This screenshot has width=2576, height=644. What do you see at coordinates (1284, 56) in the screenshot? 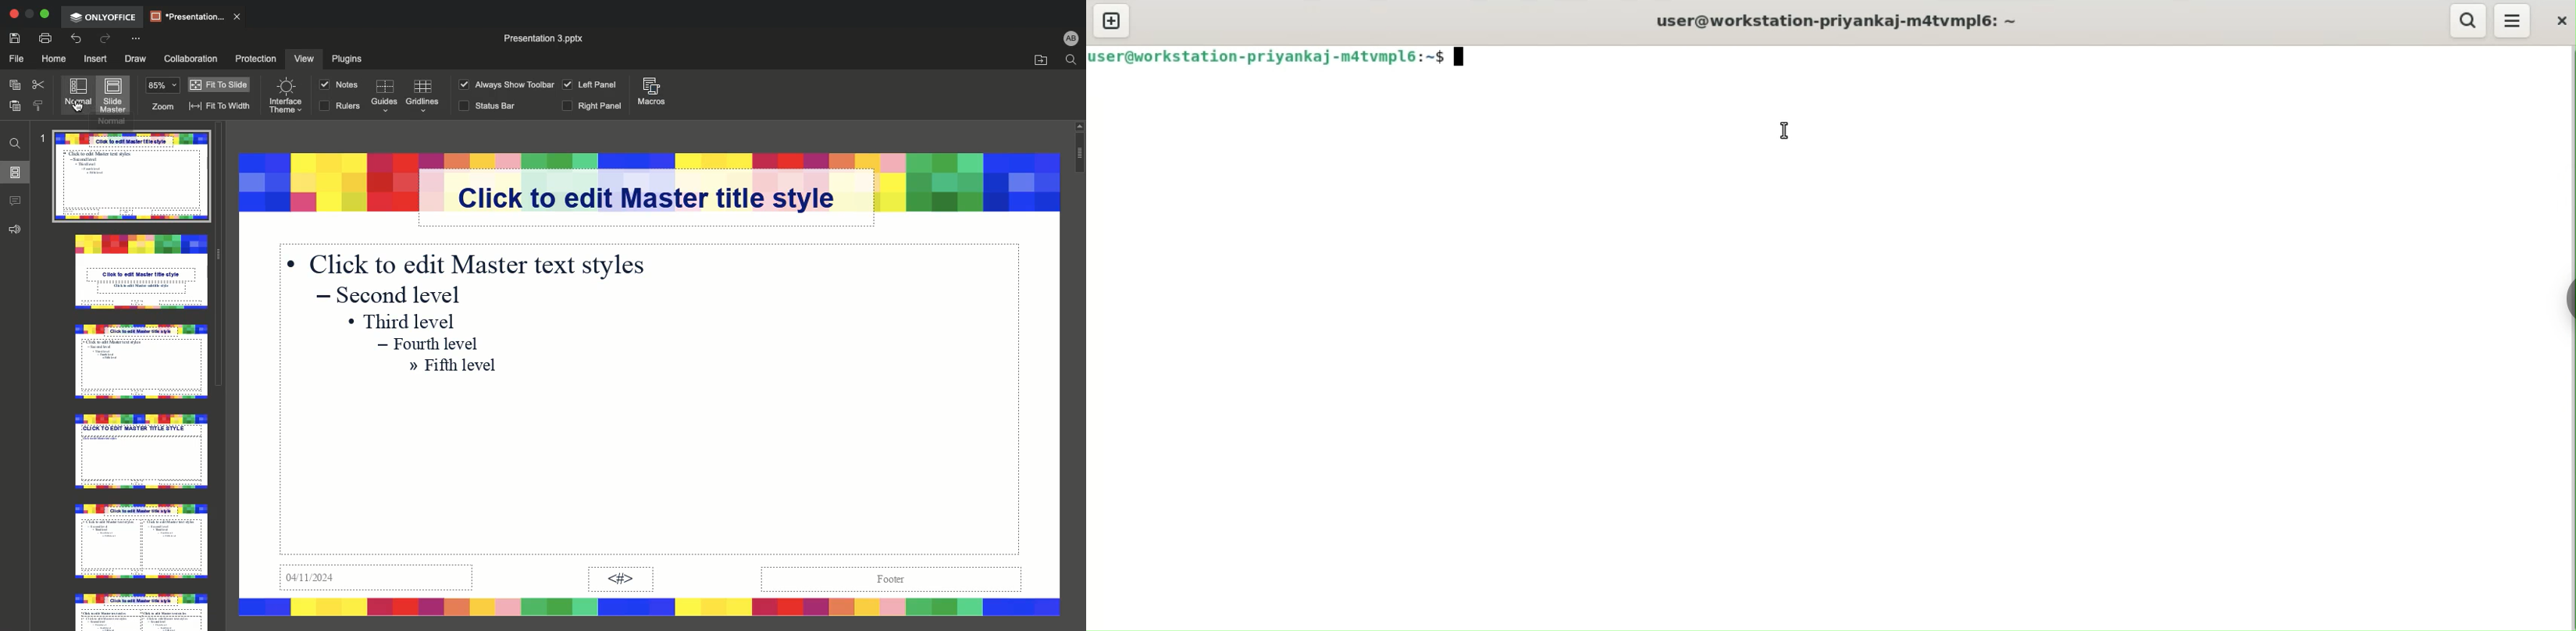
I see `ser@workstation-priyankaj-matvmpl6:~$ | |` at bounding box center [1284, 56].